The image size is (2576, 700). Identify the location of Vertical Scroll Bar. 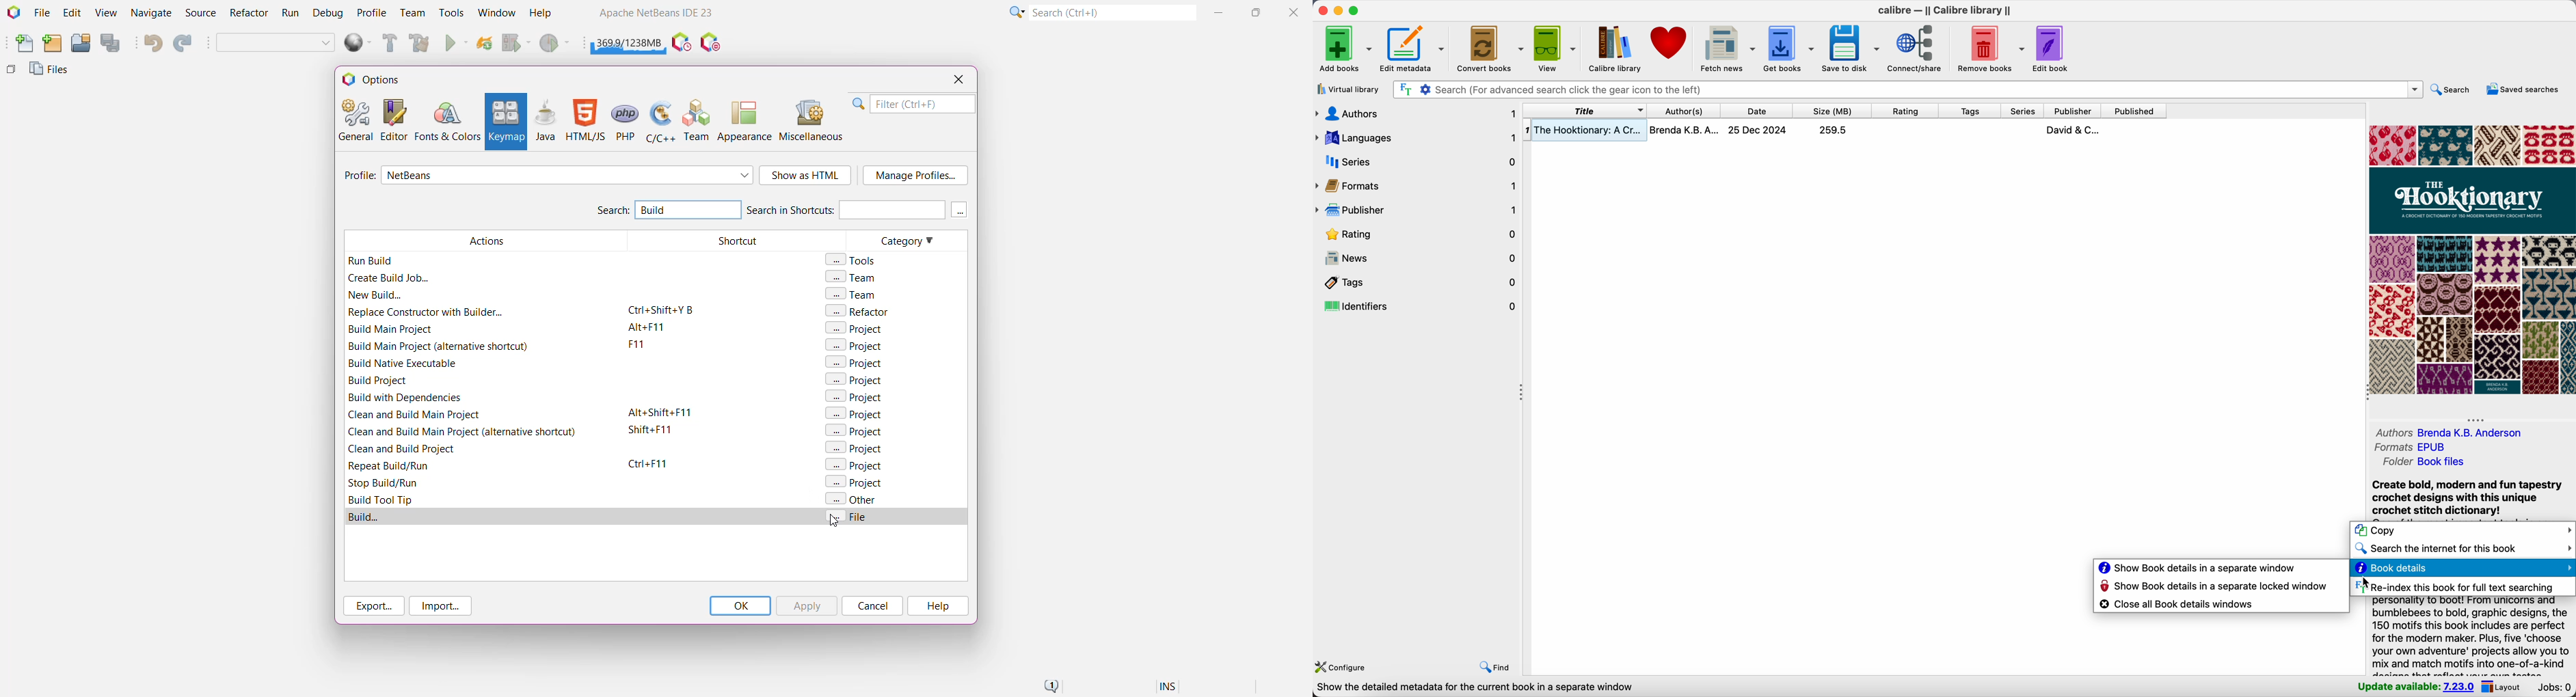
(960, 368).